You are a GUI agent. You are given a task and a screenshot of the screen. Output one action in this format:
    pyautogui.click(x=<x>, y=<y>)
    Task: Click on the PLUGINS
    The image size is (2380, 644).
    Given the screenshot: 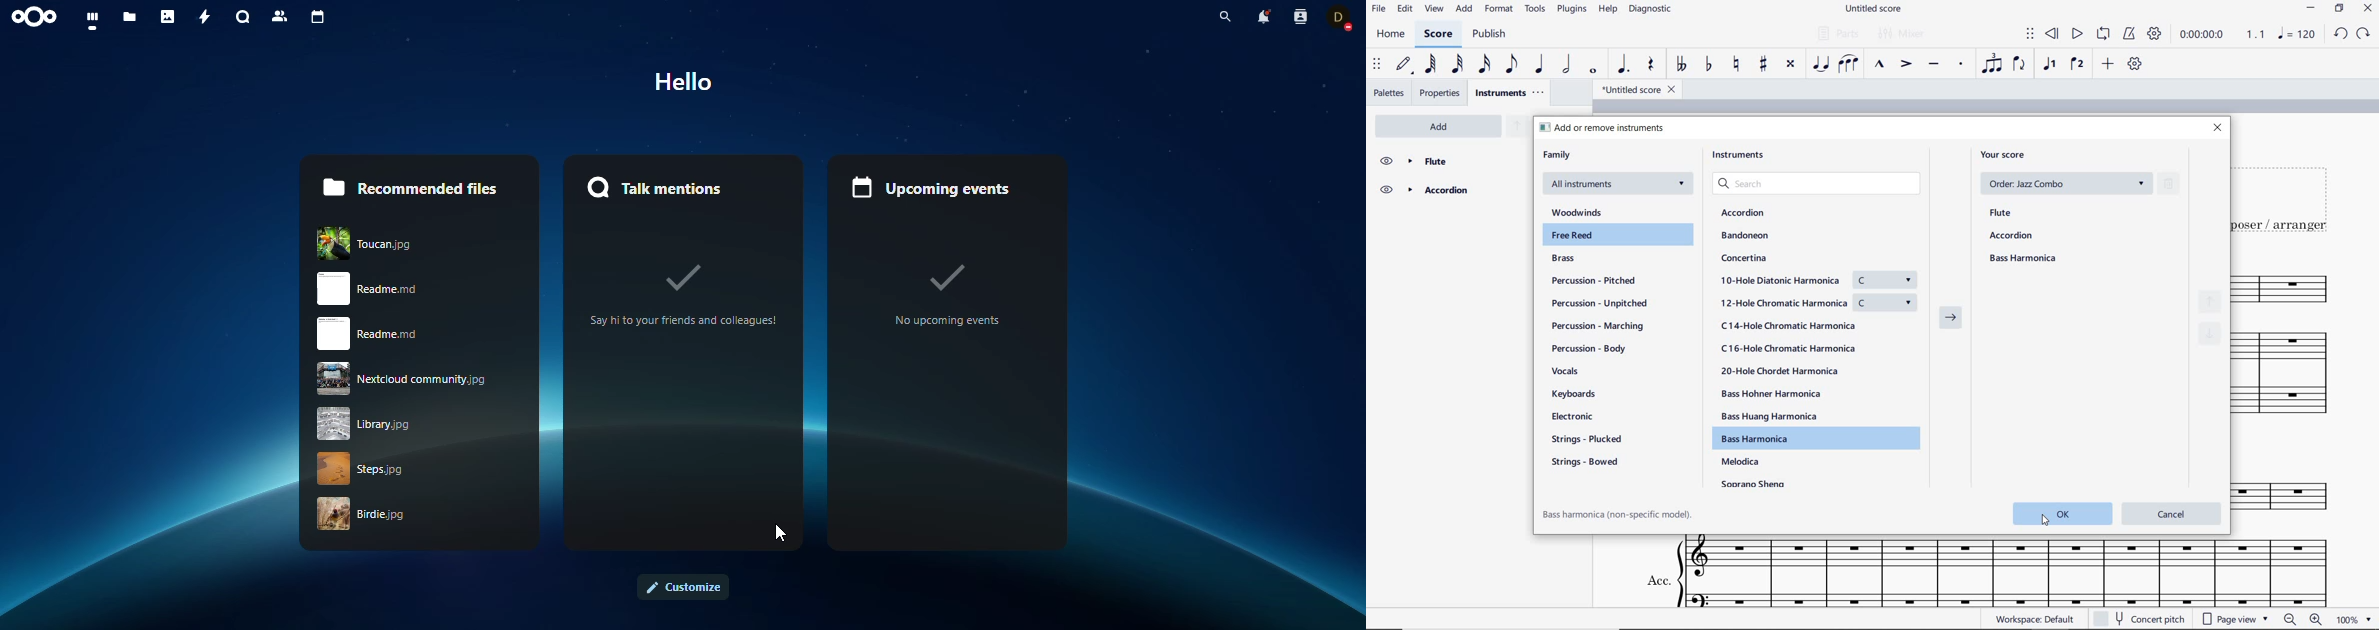 What is the action you would take?
    pyautogui.click(x=1574, y=10)
    